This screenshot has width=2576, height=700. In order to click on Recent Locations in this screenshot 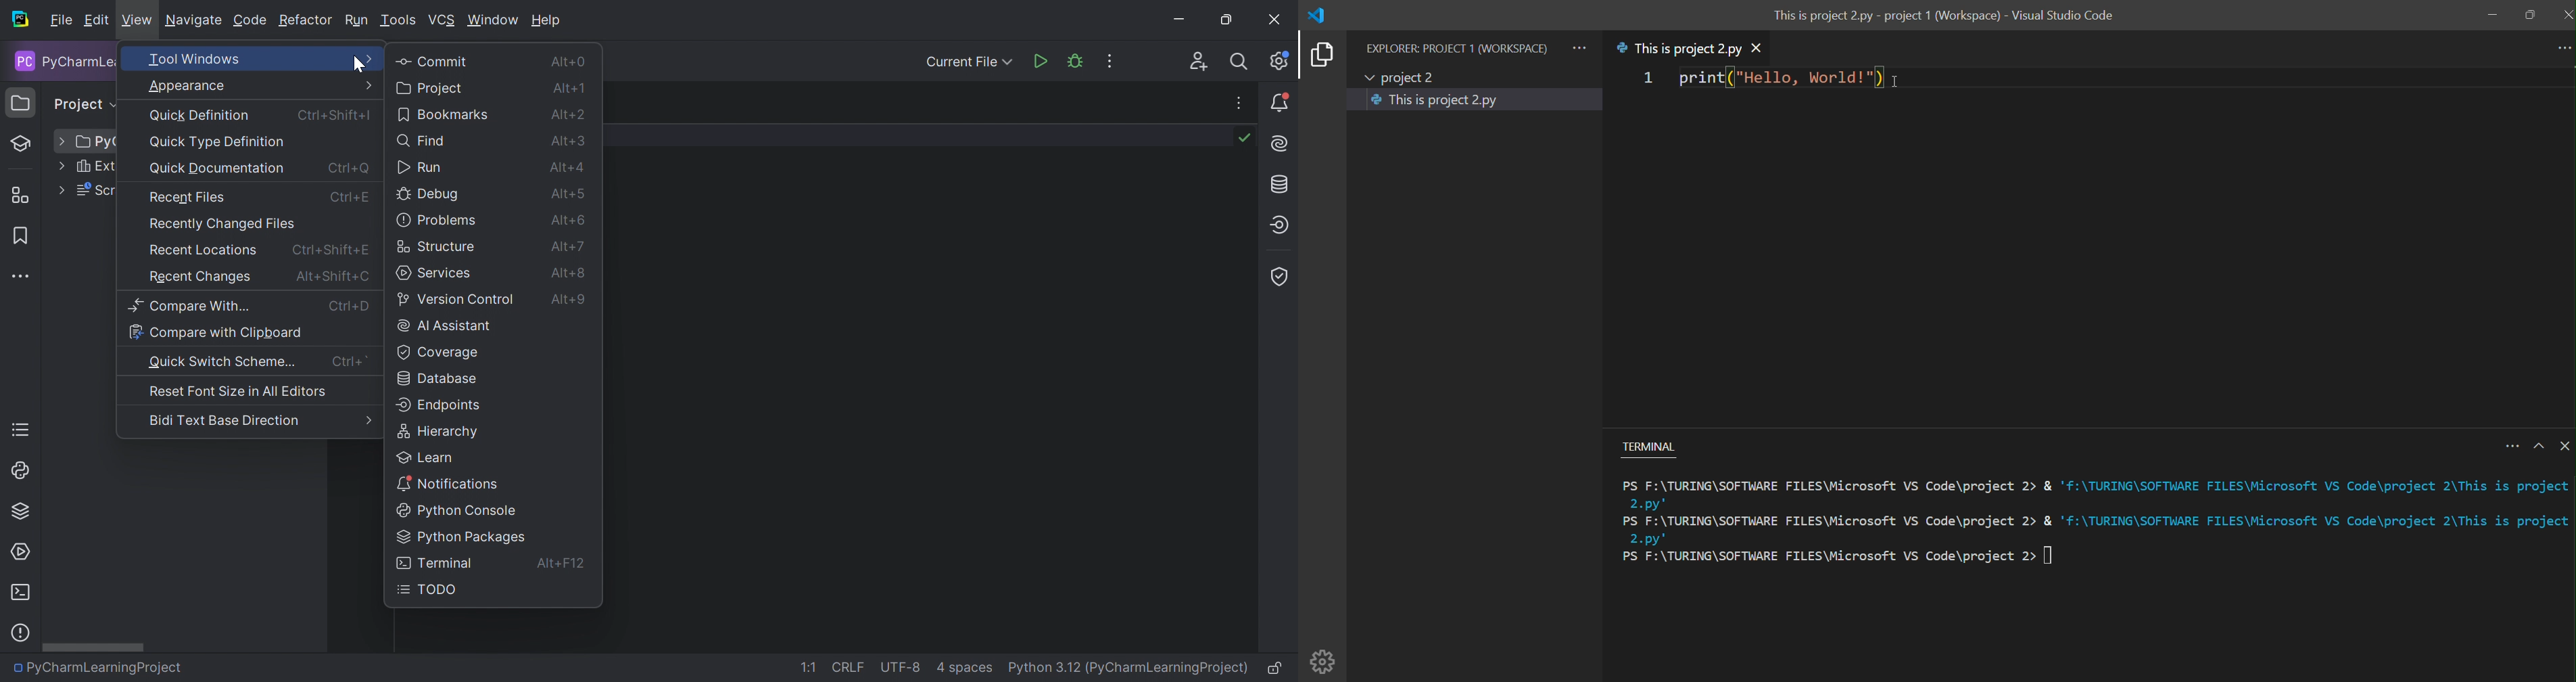, I will do `click(204, 250)`.